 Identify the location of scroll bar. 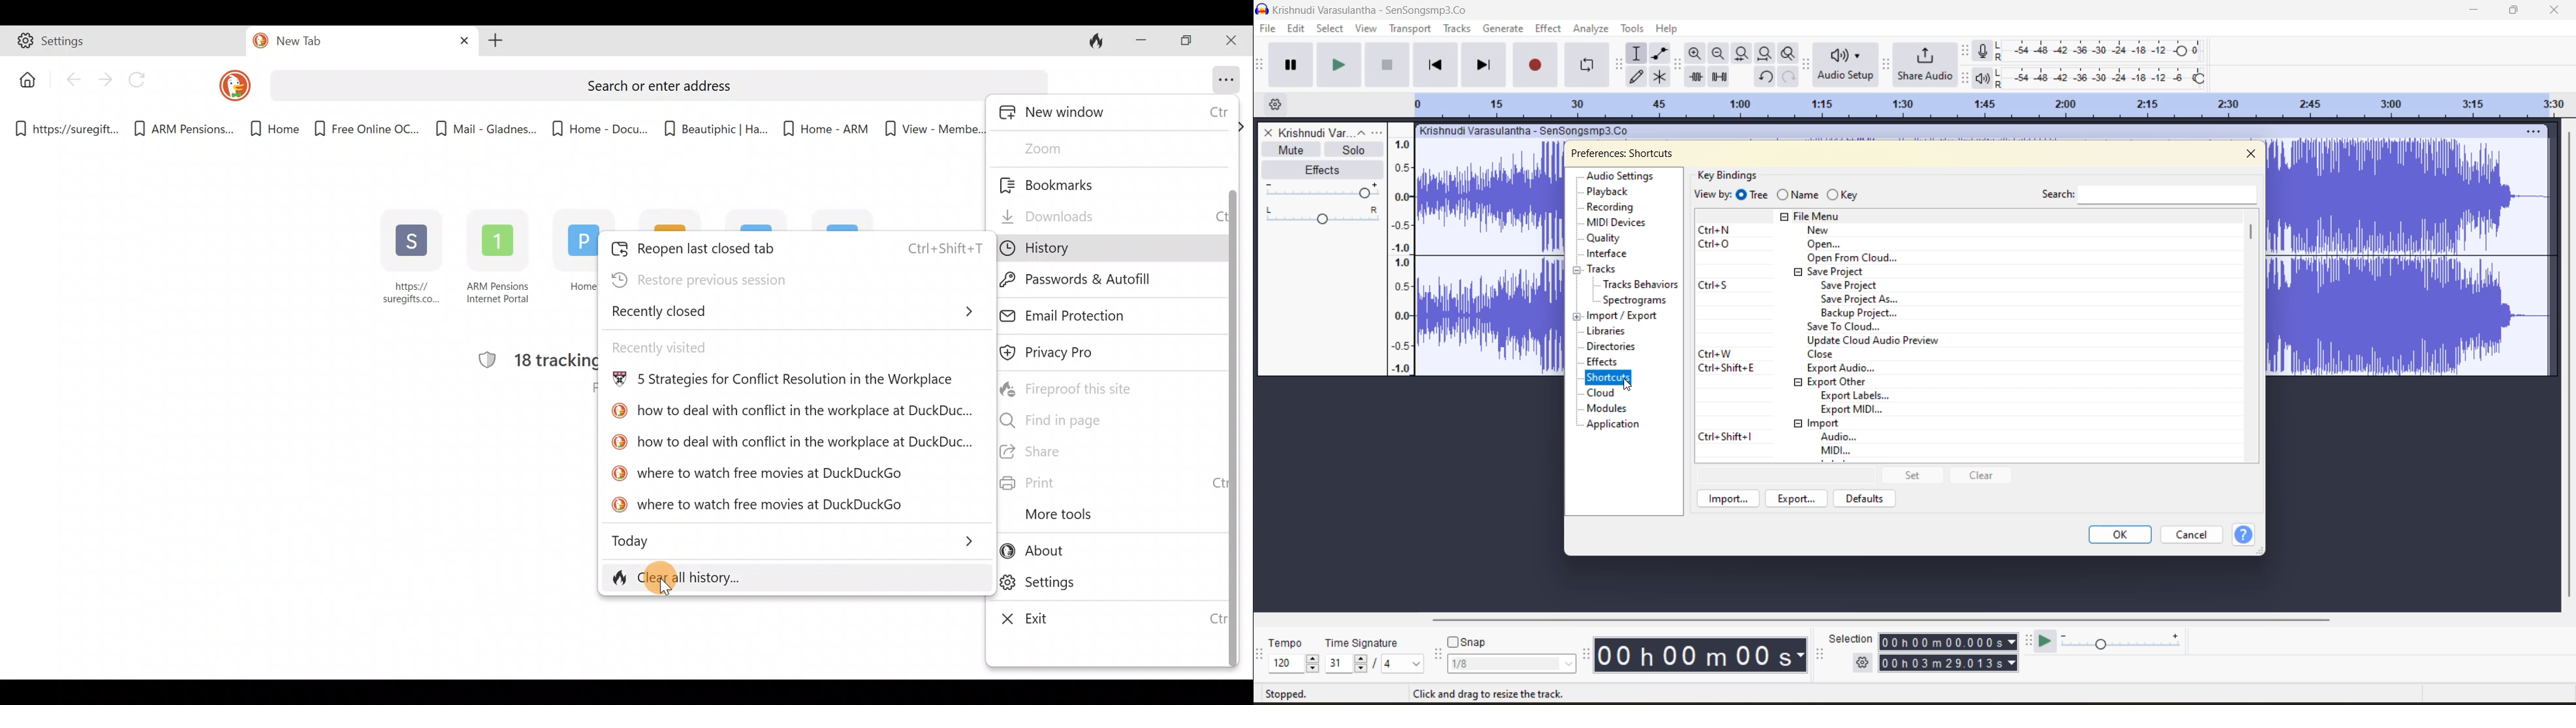
(1232, 402).